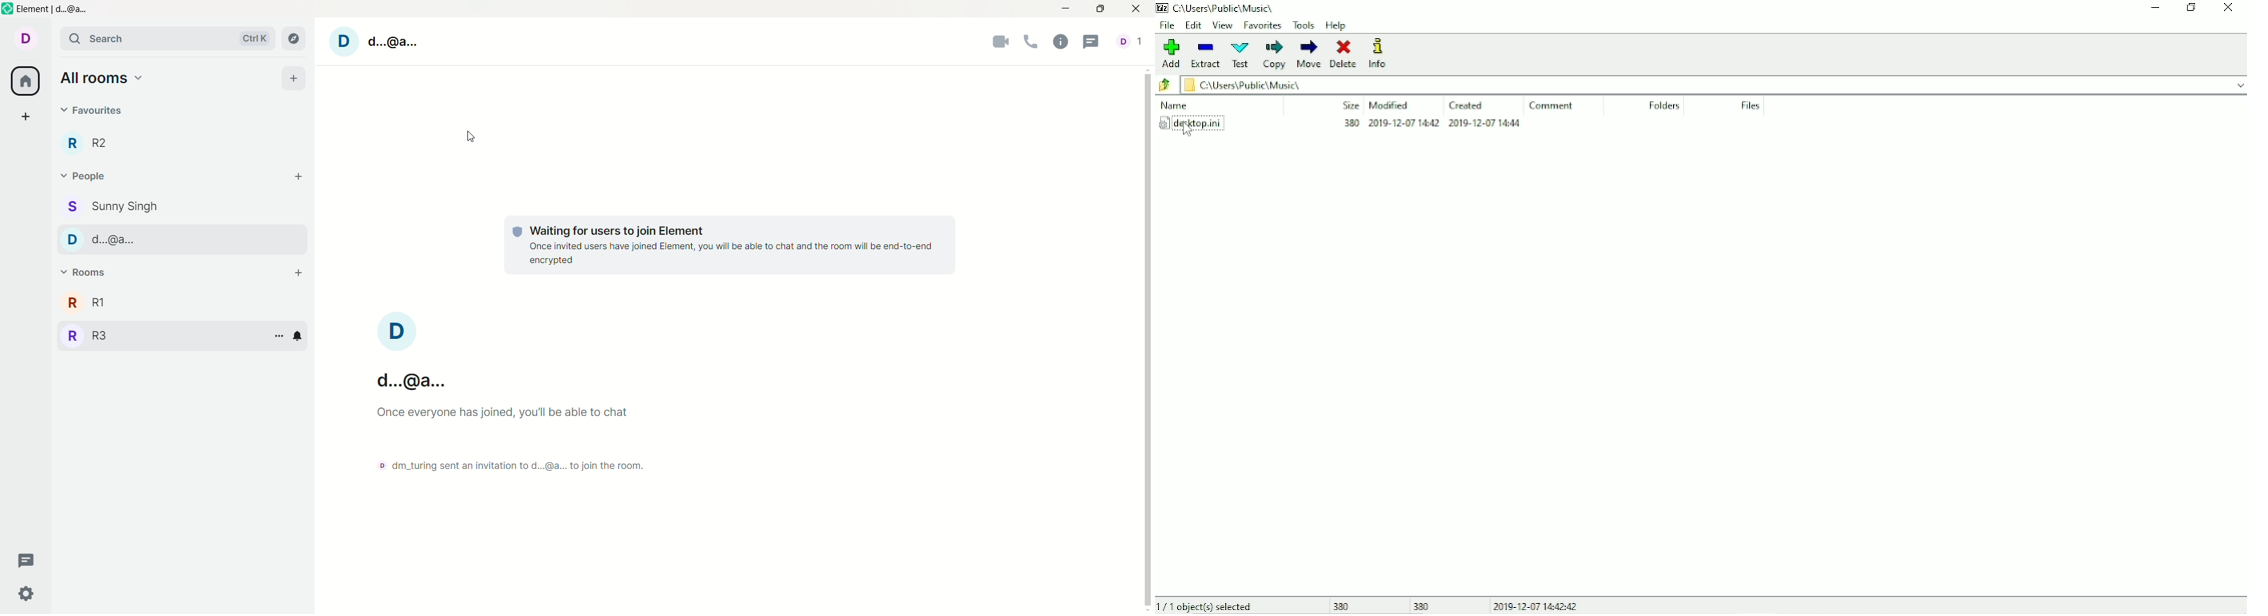  Describe the element at coordinates (167, 37) in the screenshot. I see `search` at that location.